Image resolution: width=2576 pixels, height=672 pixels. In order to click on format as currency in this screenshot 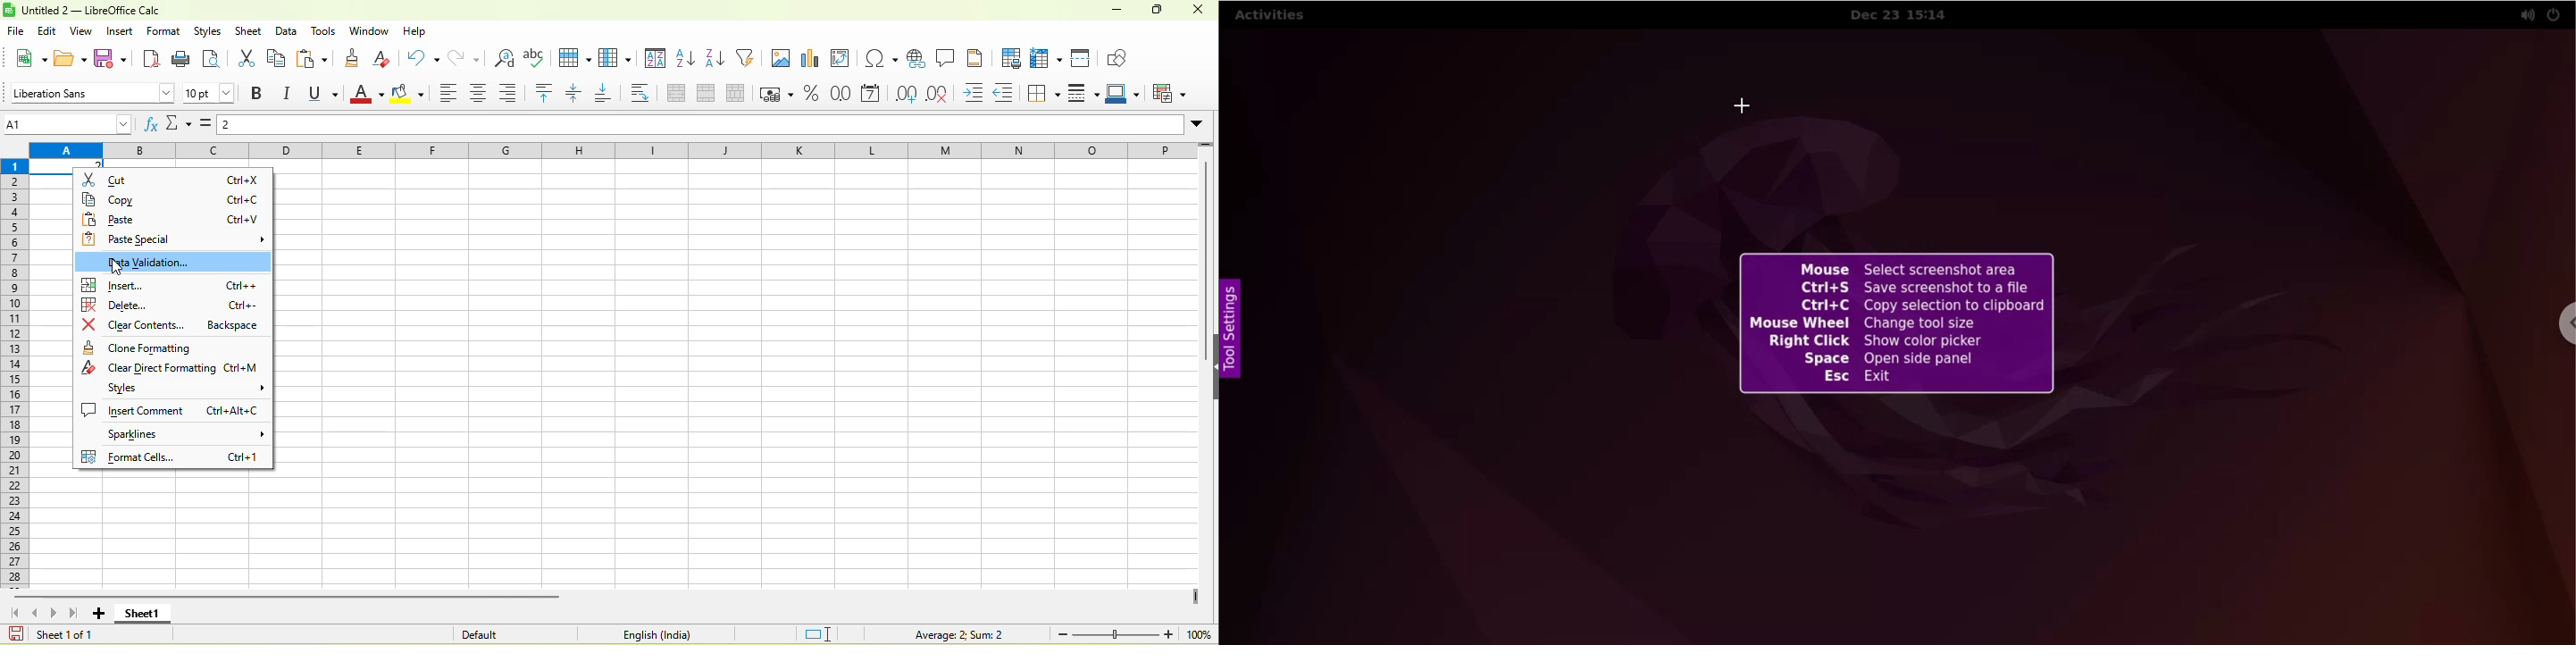, I will do `click(777, 94)`.